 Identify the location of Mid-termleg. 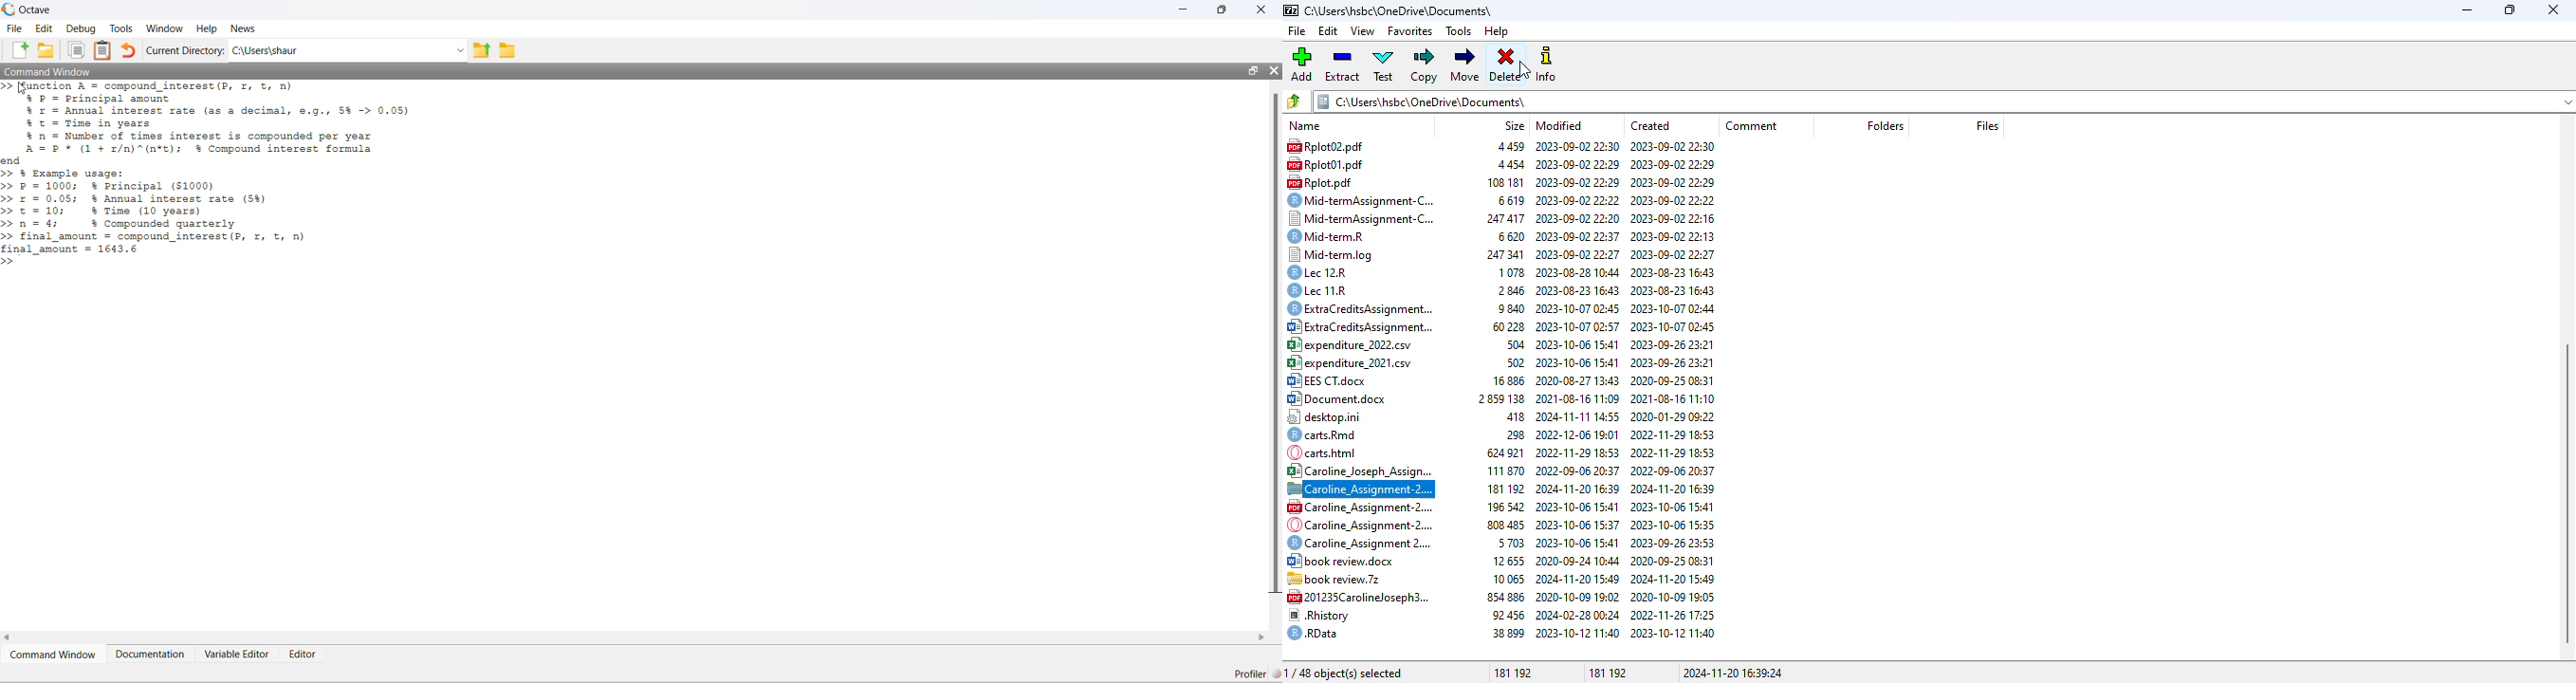
(1337, 252).